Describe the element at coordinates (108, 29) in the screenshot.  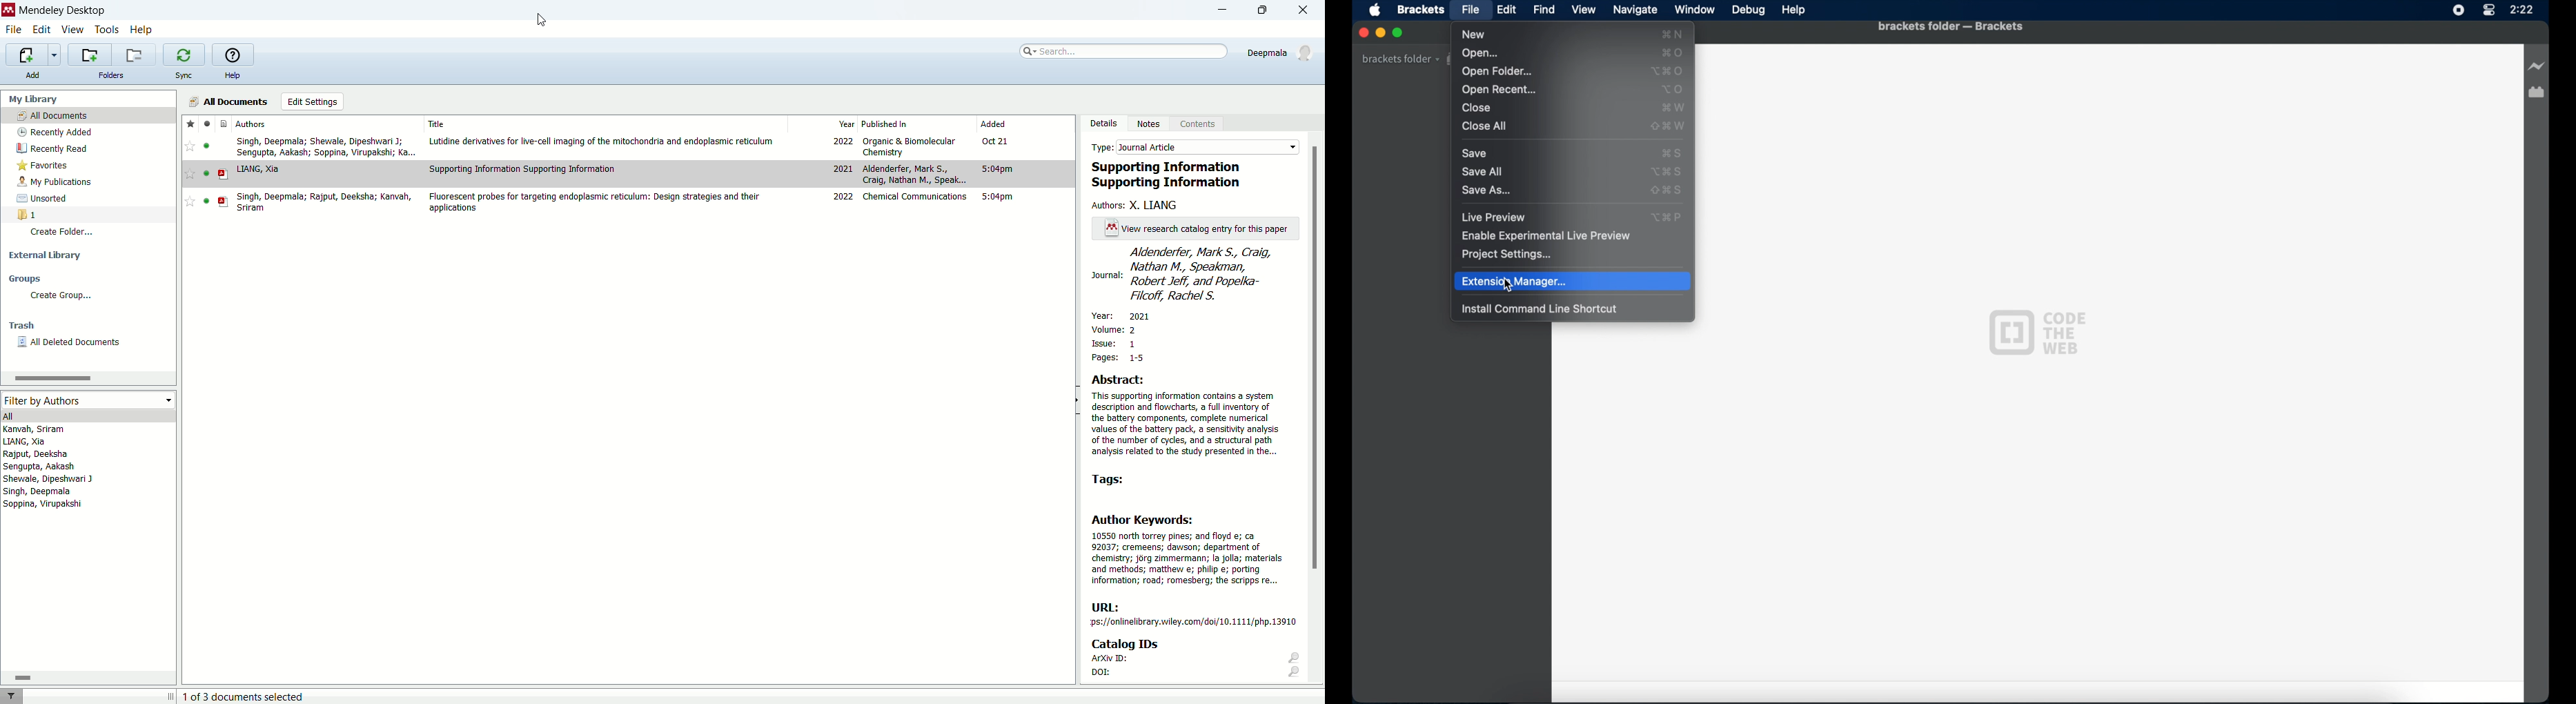
I see `tools` at that location.